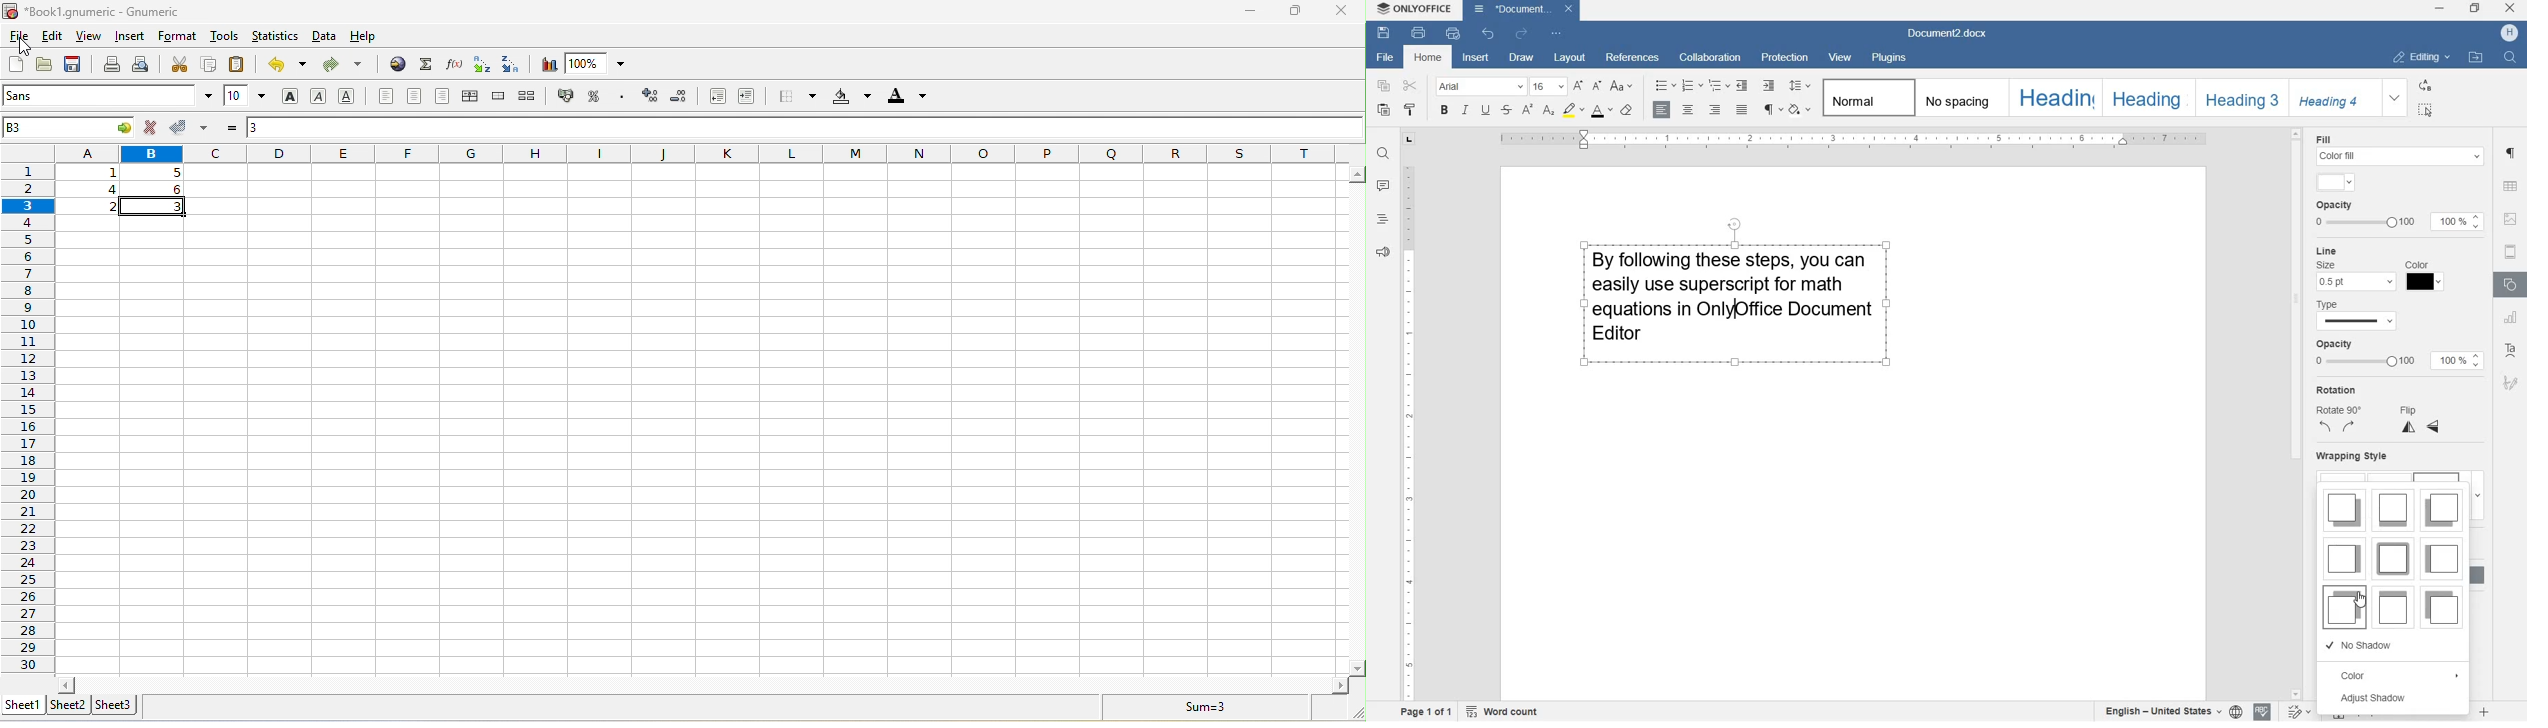 The width and height of the screenshot is (2548, 728). Describe the element at coordinates (233, 125) in the screenshot. I see `formula` at that location.